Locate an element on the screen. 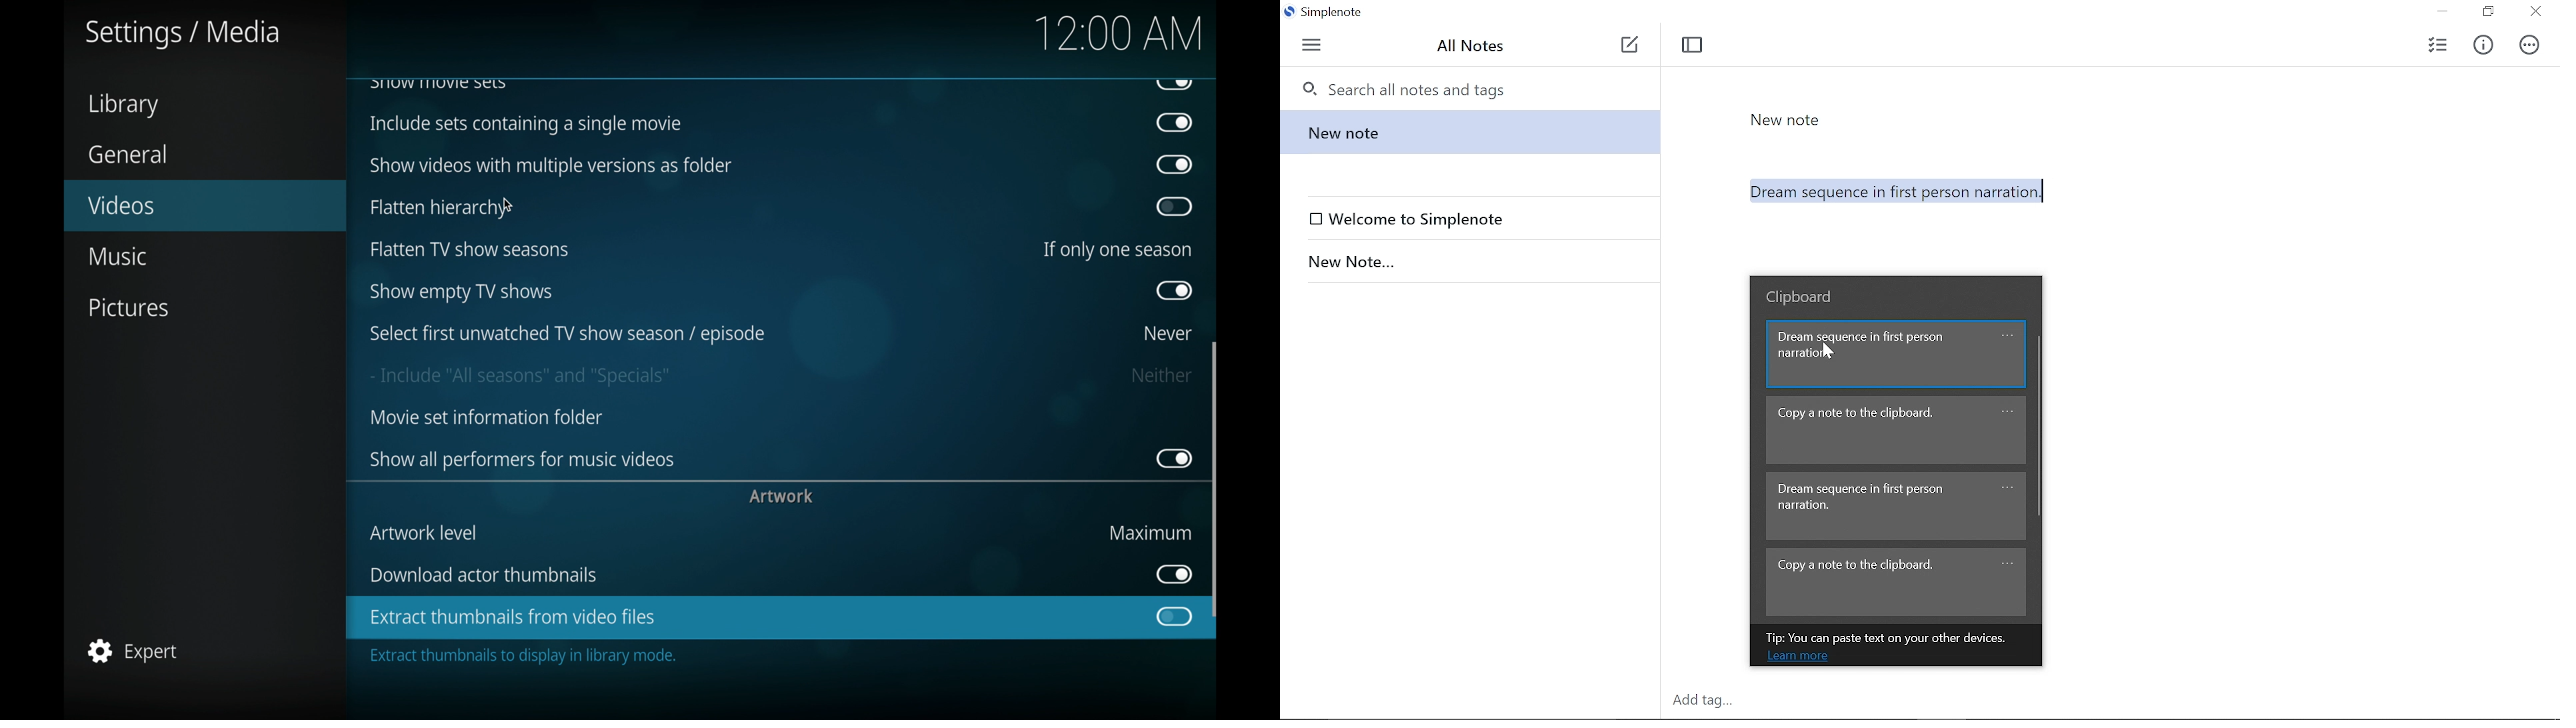 This screenshot has width=2576, height=728. maximum is located at coordinates (1151, 532).